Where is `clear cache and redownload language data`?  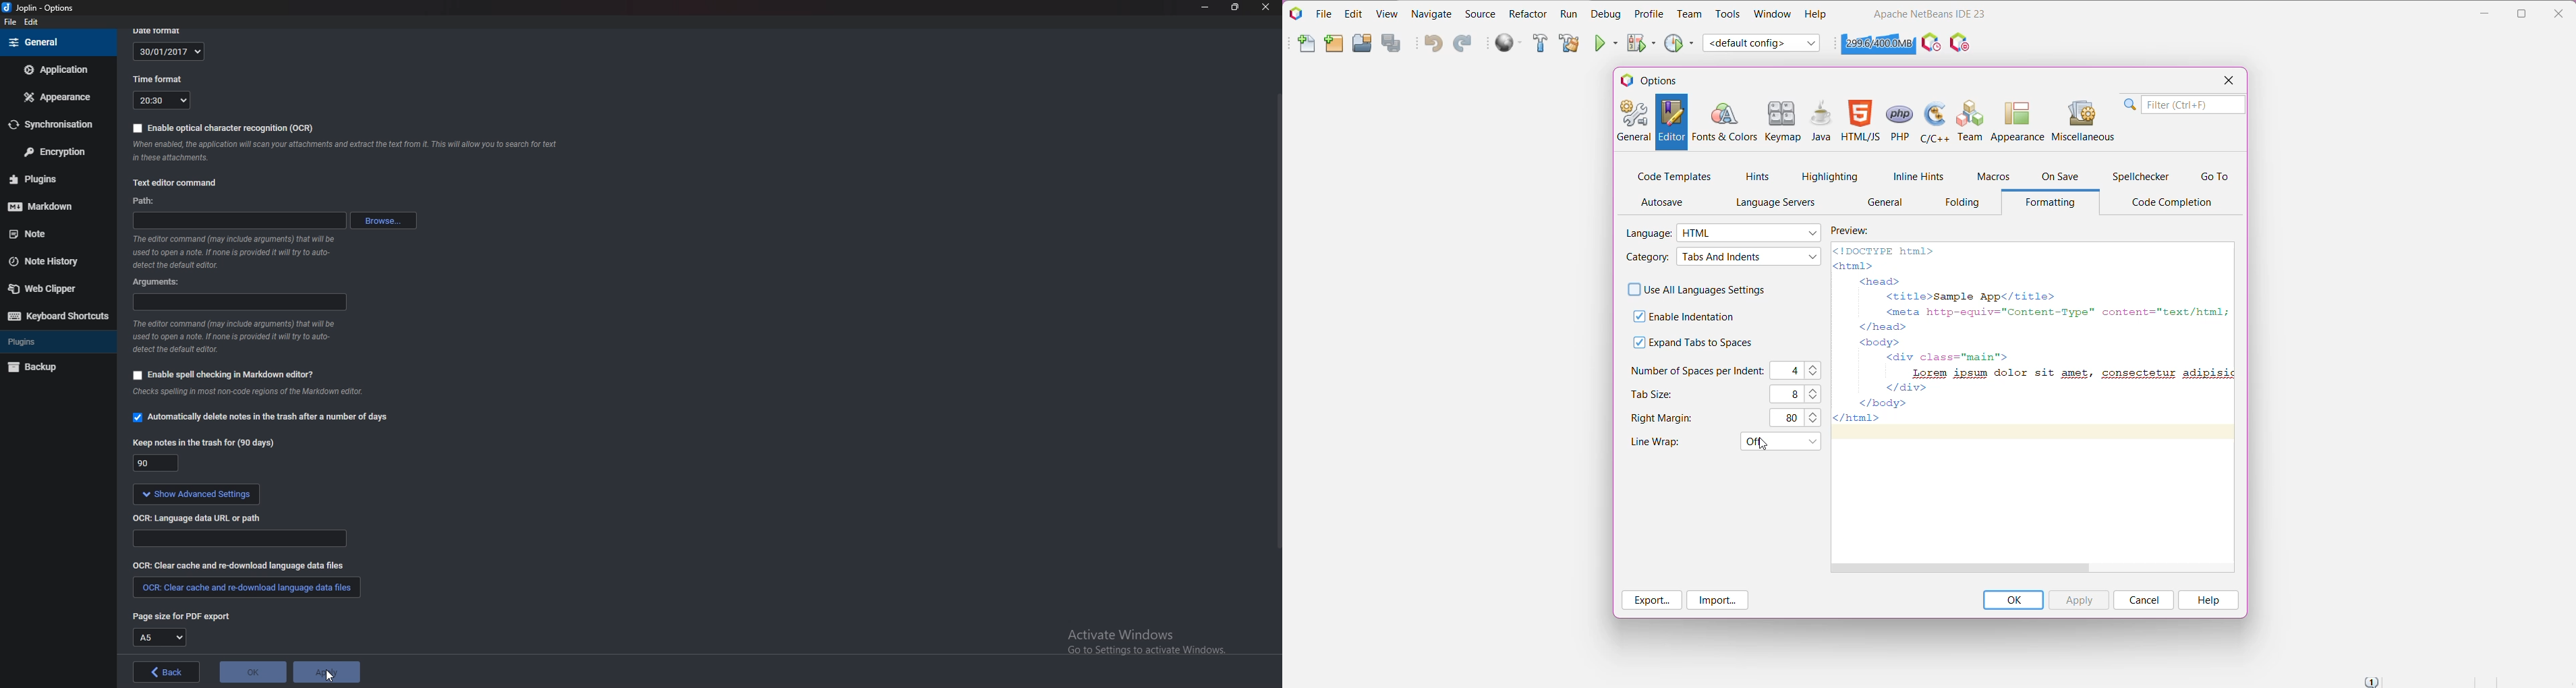 clear cache and redownload language data is located at coordinates (248, 586).